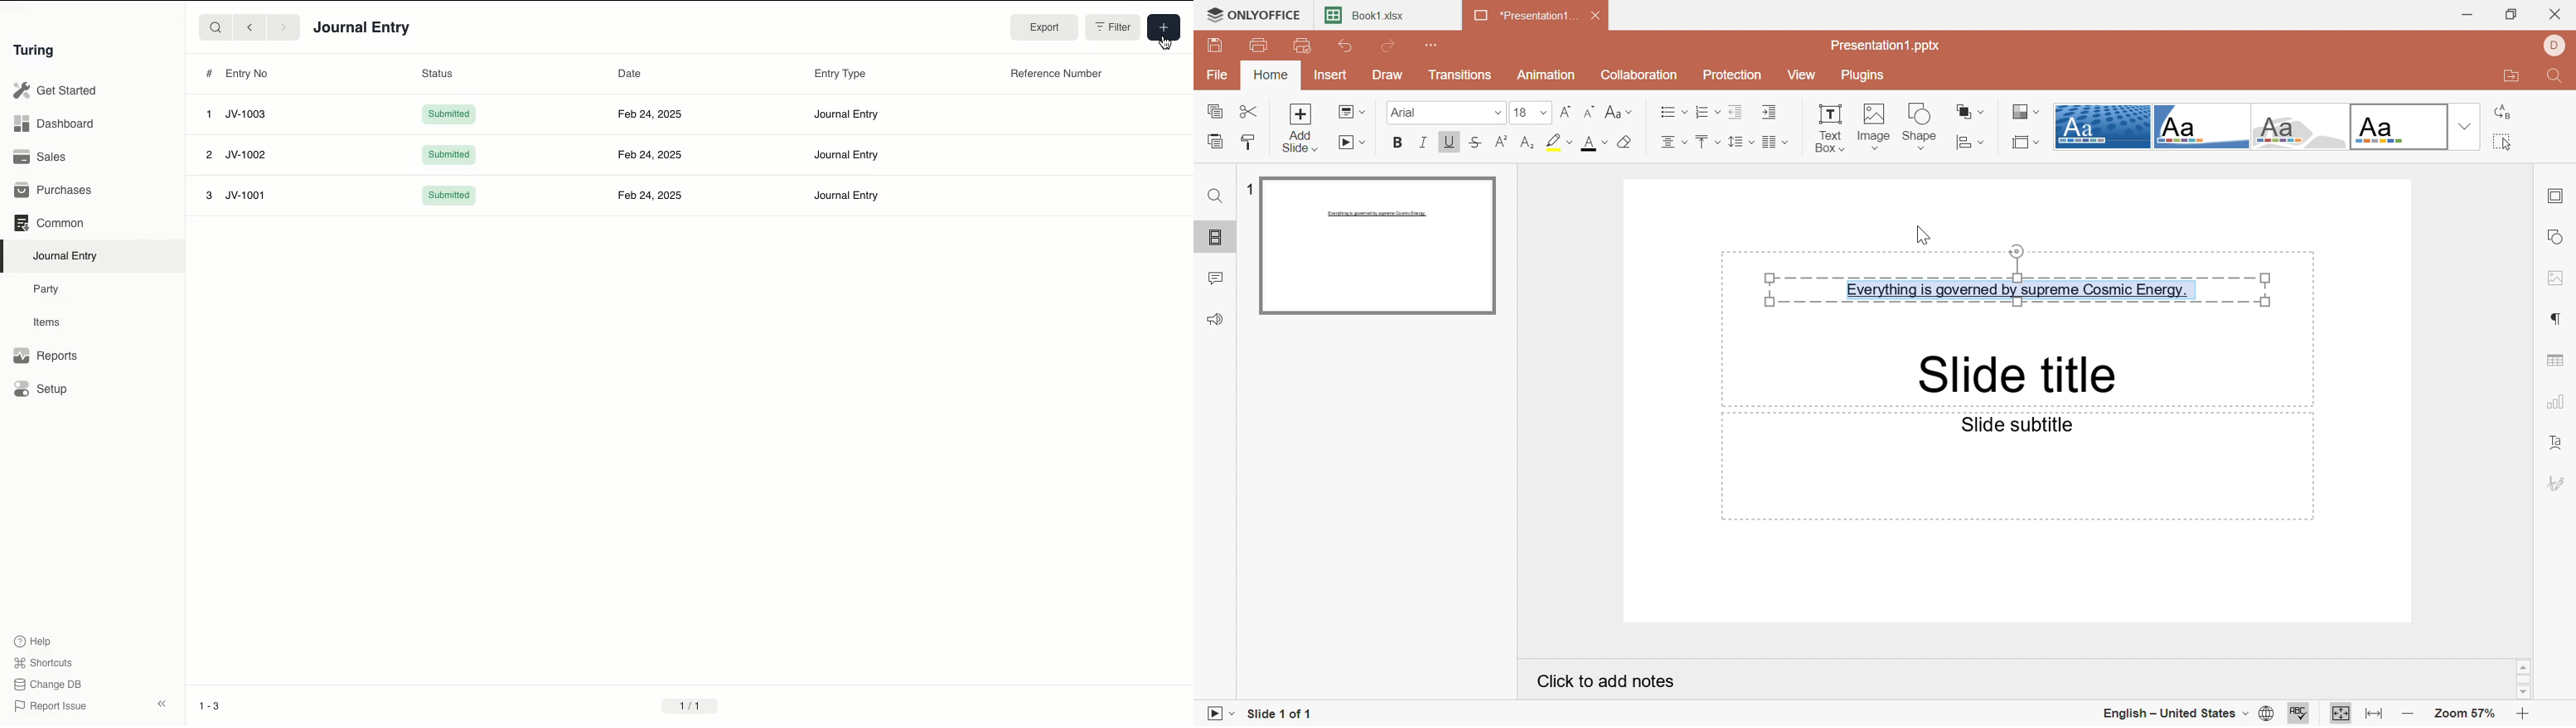  What do you see at coordinates (630, 75) in the screenshot?
I see `Date` at bounding box center [630, 75].